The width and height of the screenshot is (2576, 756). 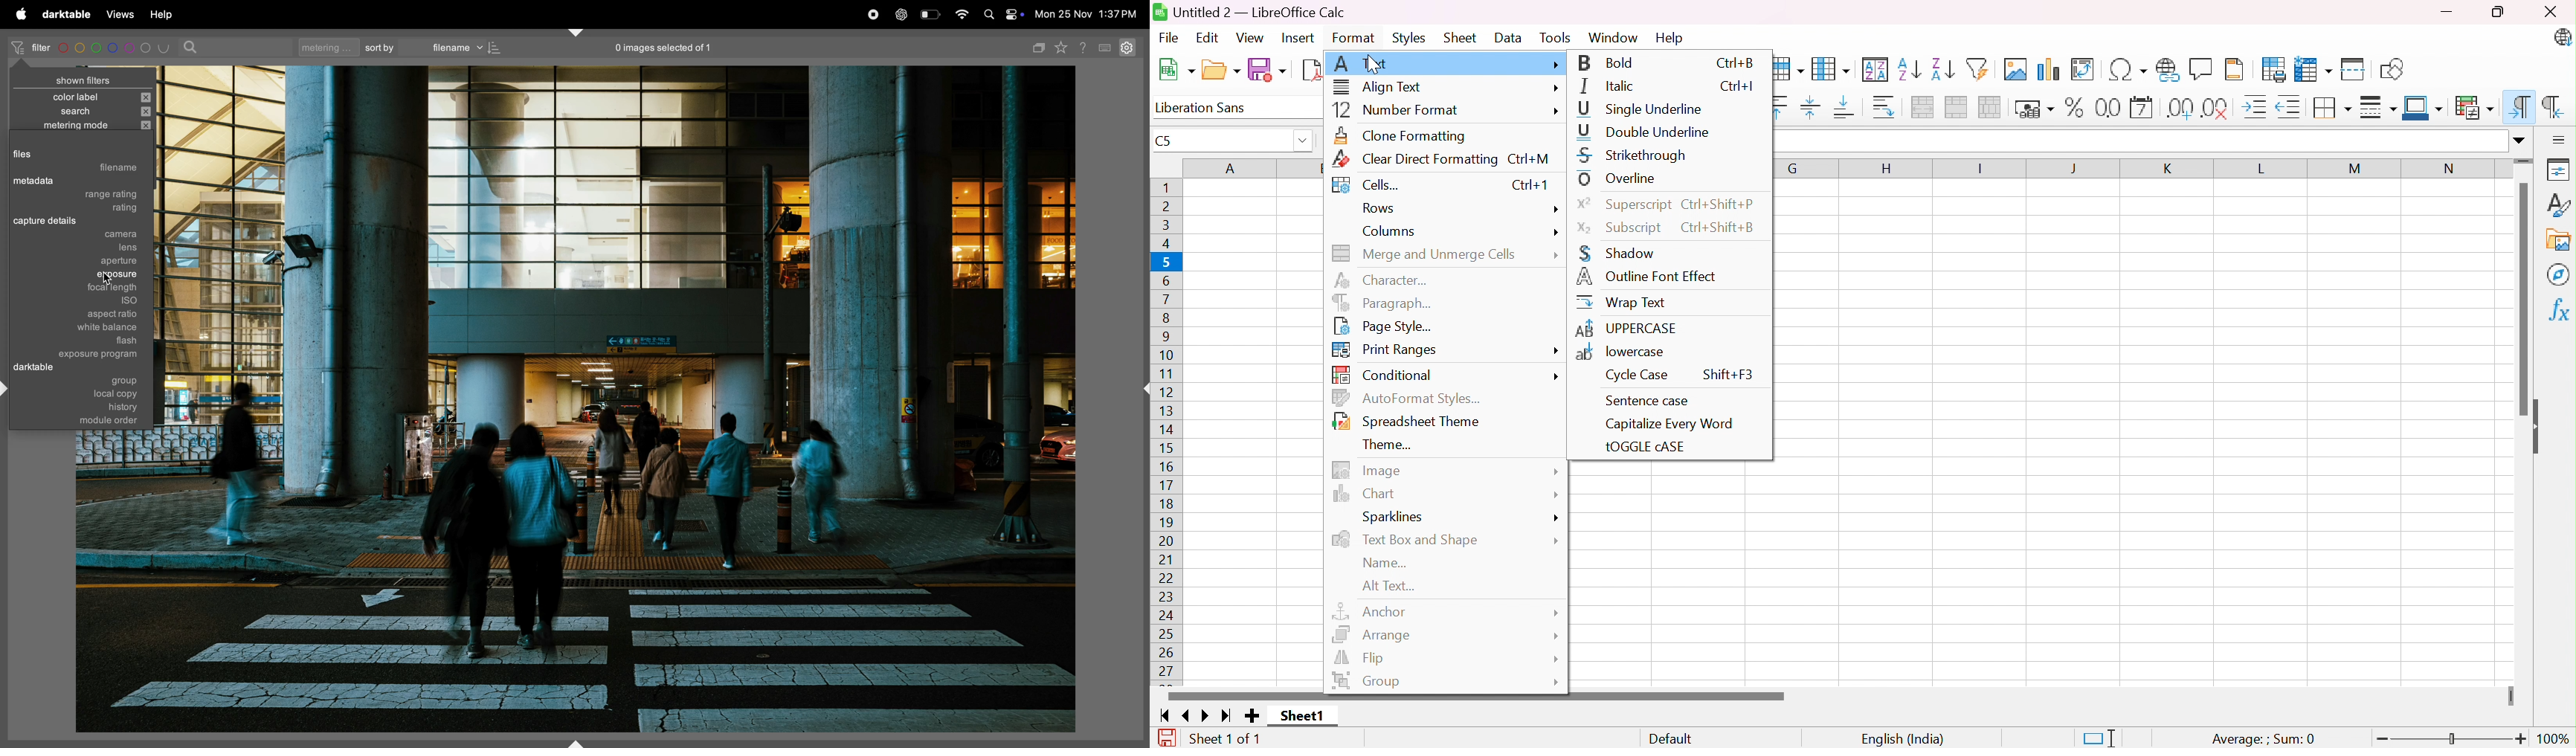 What do you see at coordinates (2380, 109) in the screenshot?
I see `Border Style` at bounding box center [2380, 109].